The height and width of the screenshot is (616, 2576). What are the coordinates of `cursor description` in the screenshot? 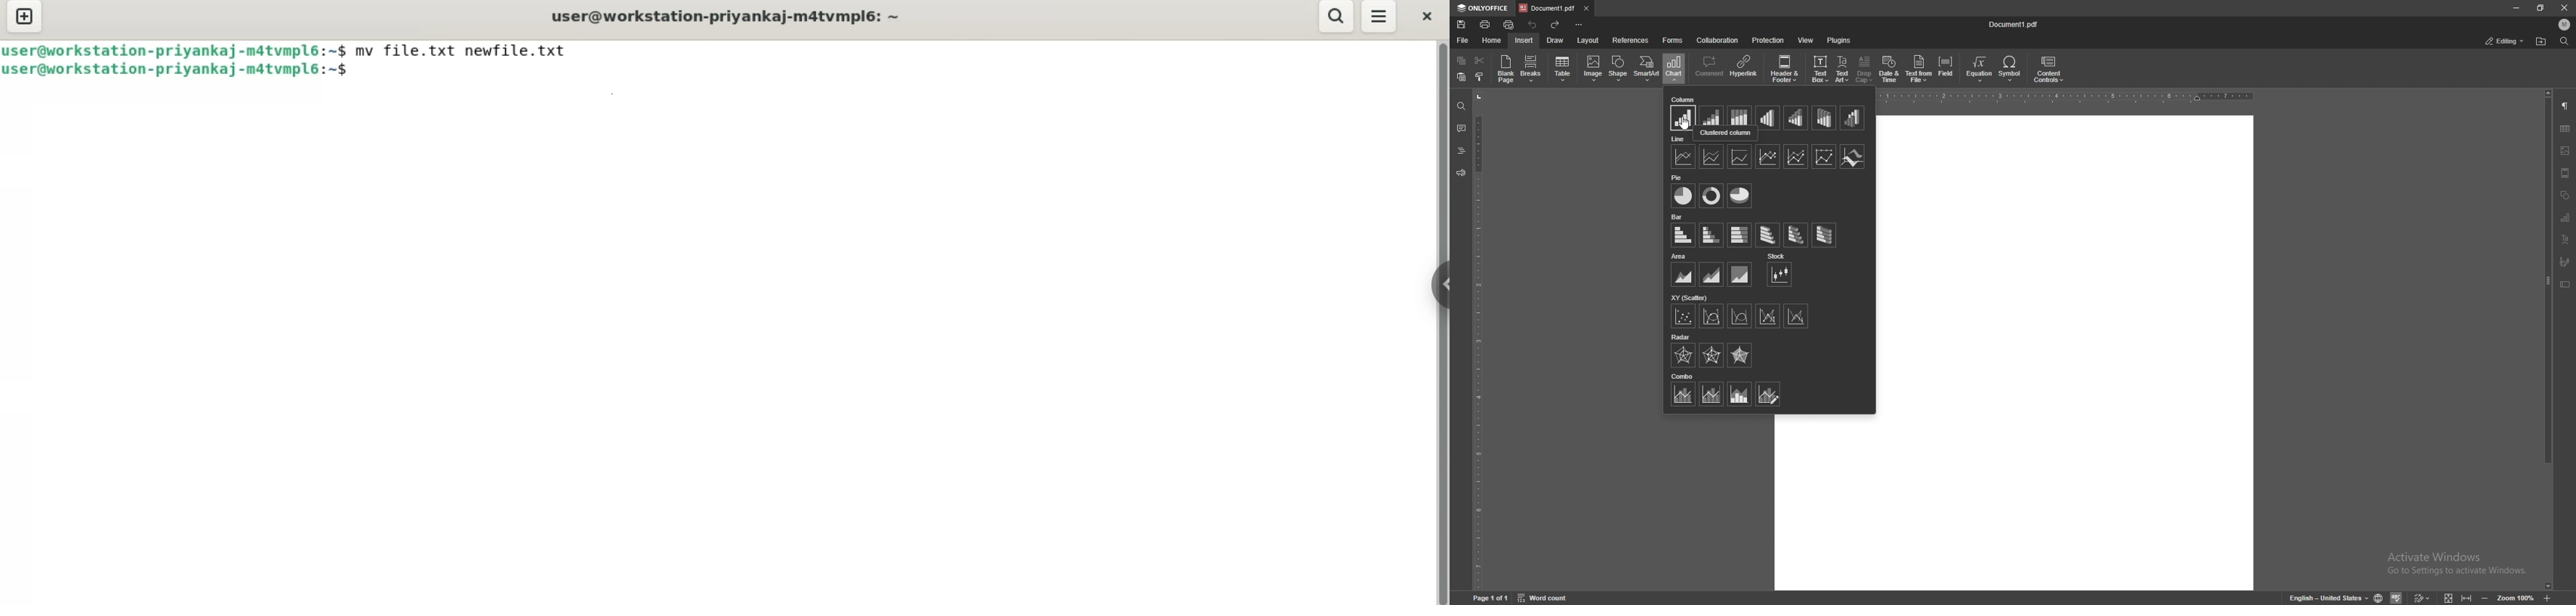 It's located at (1726, 134).